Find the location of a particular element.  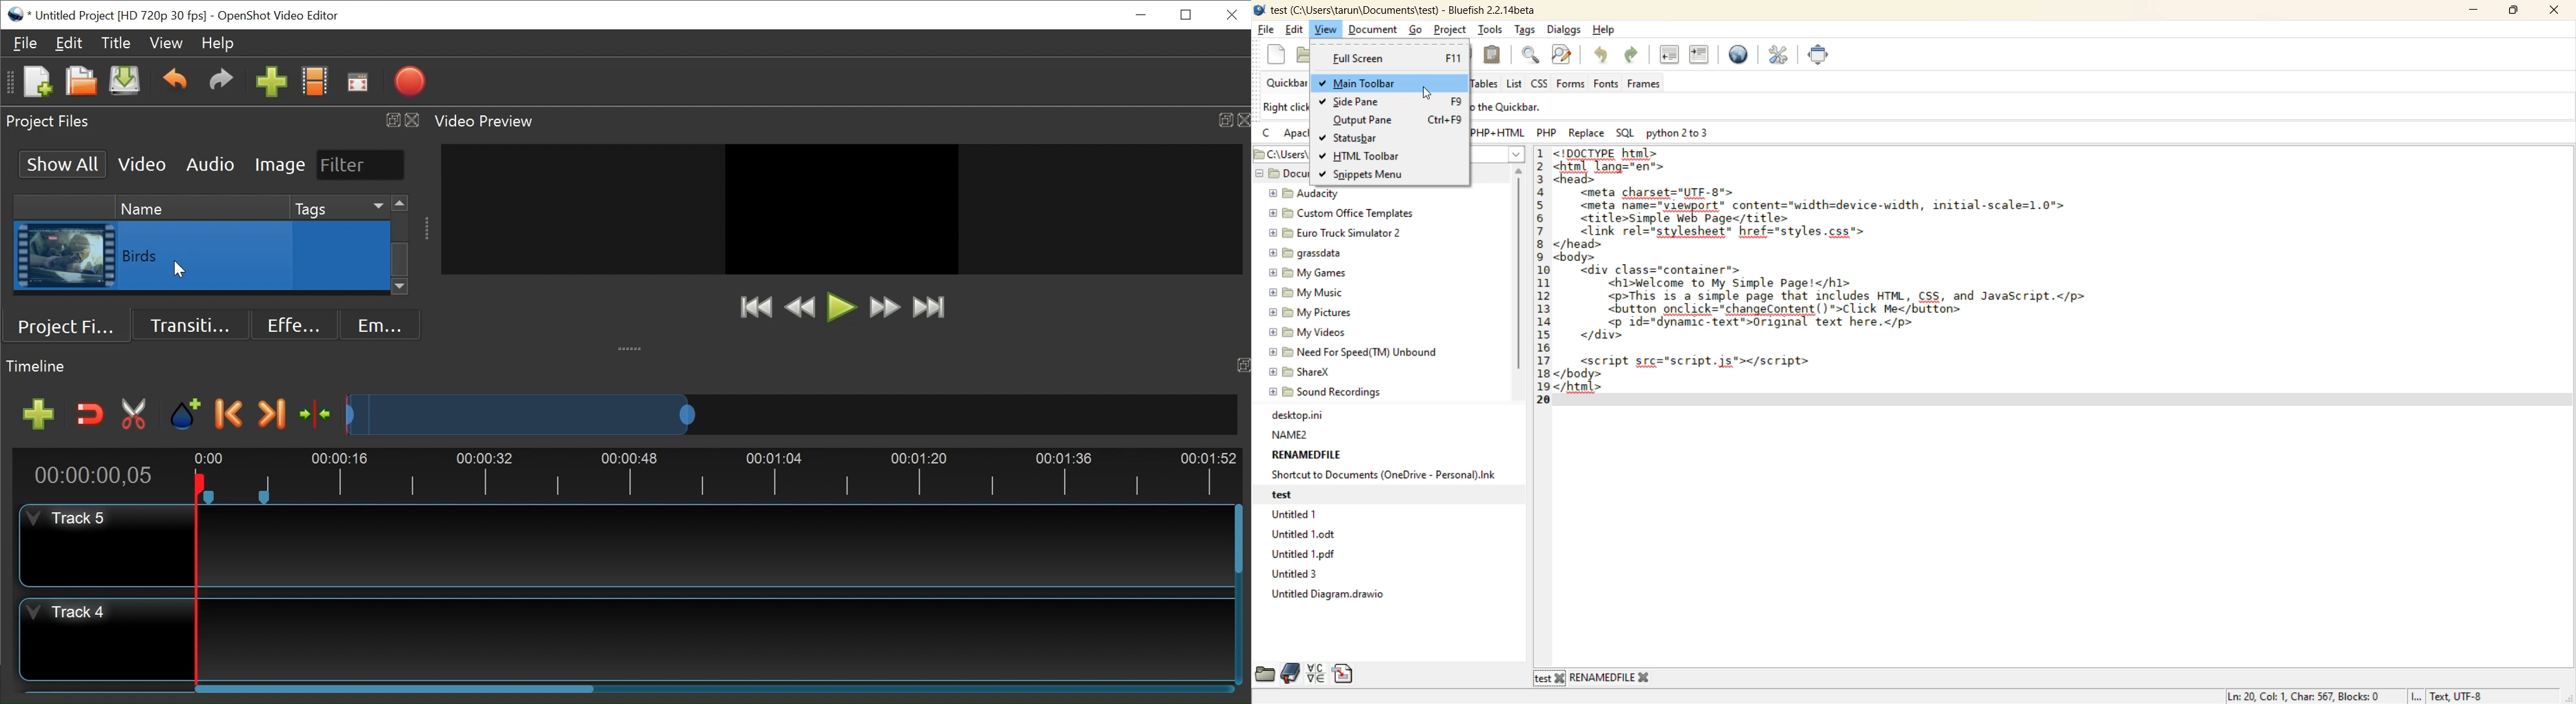

php is located at coordinates (1548, 133).